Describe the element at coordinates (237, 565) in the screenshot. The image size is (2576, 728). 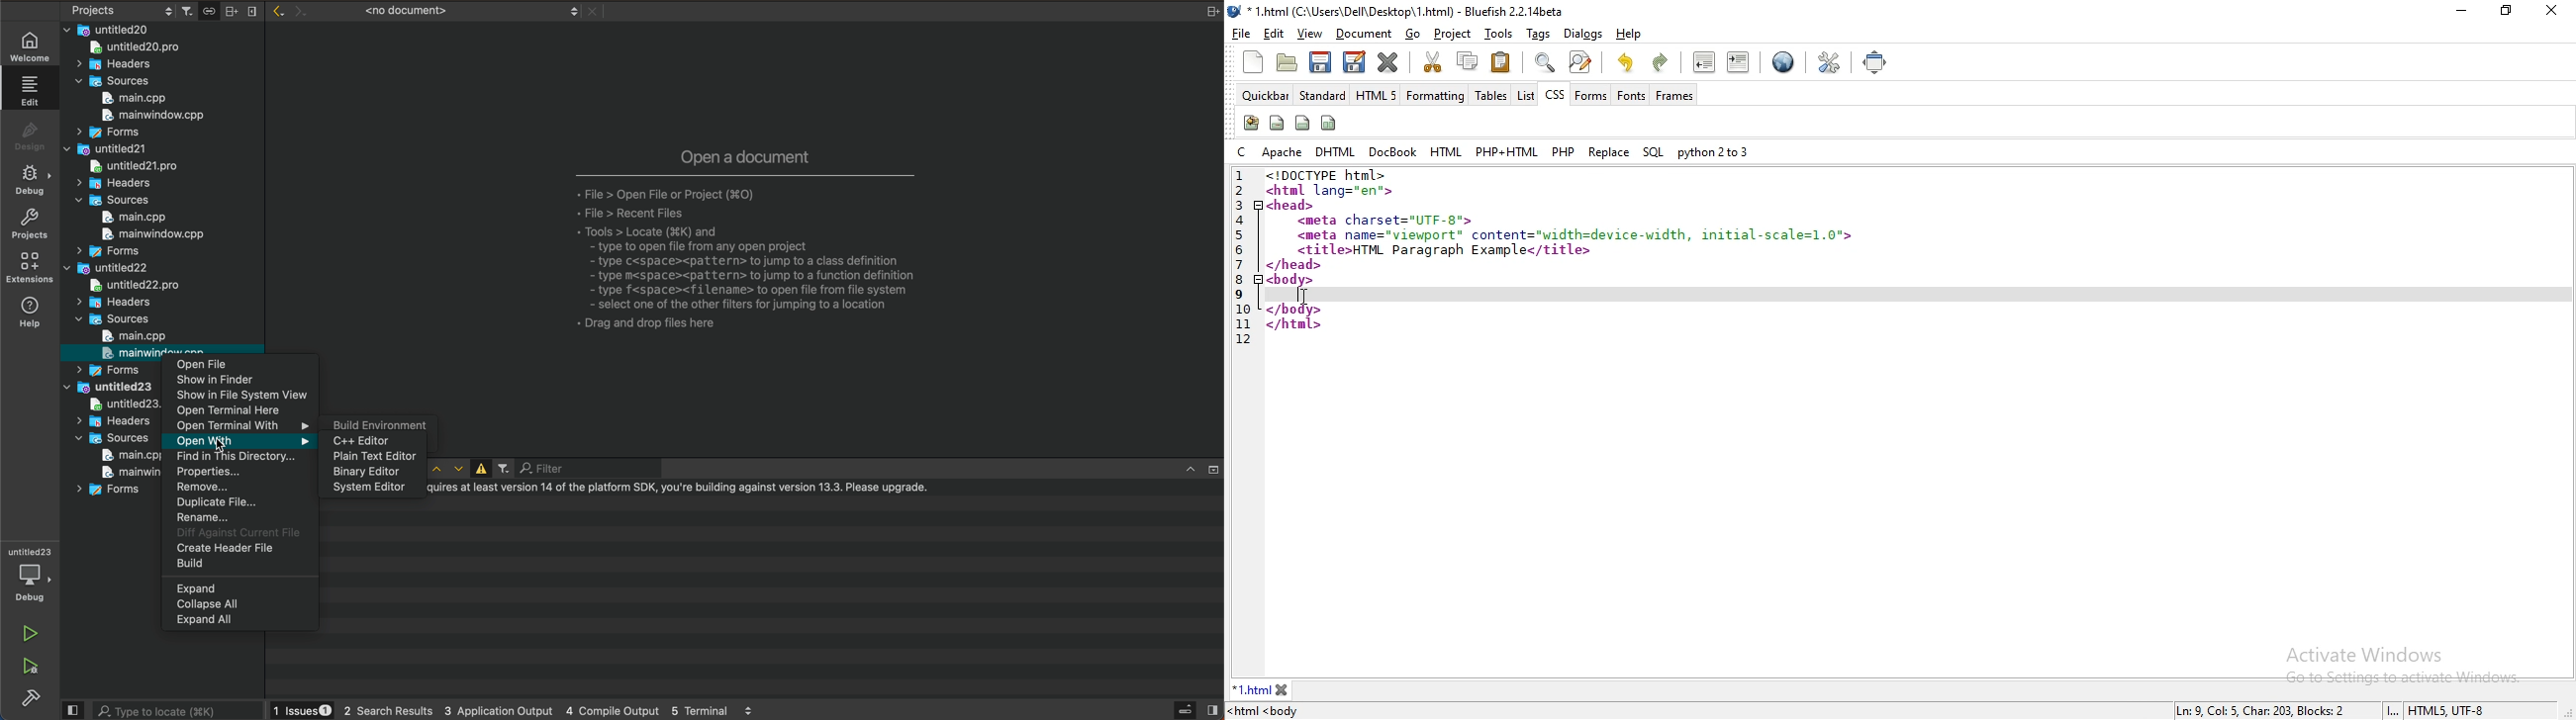
I see `build` at that location.